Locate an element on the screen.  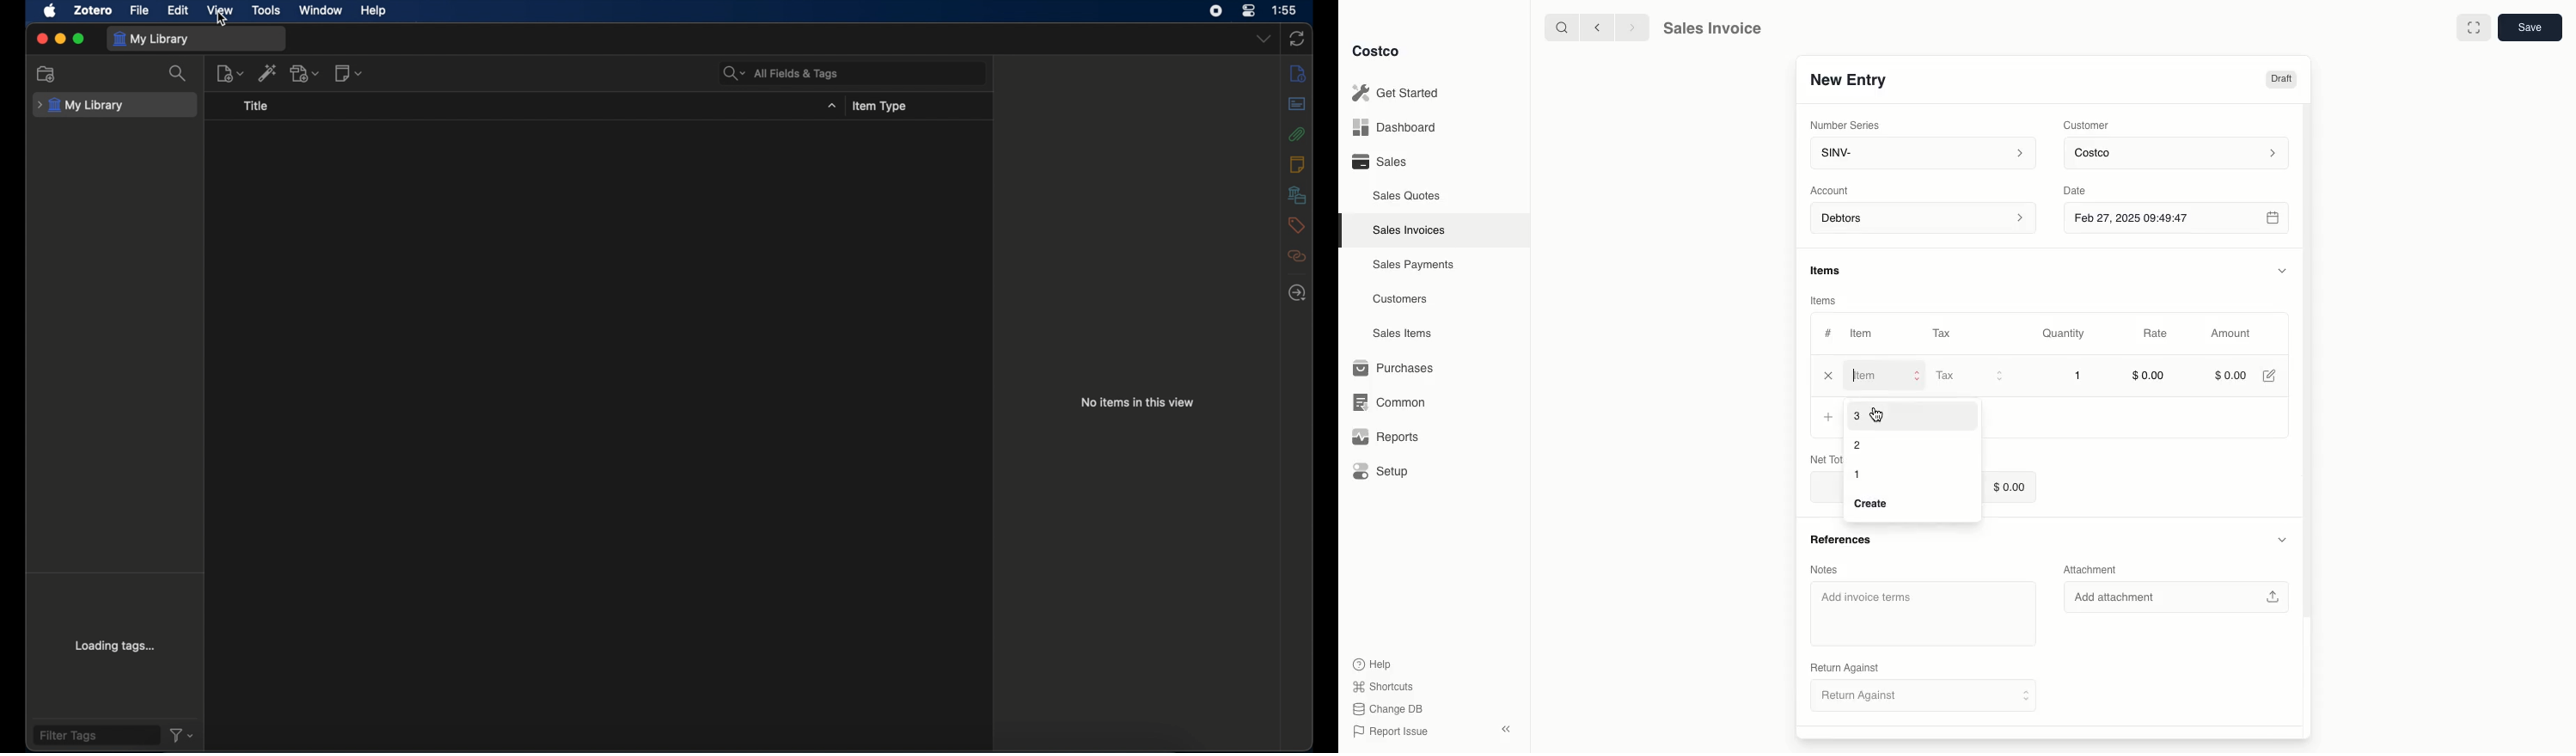
1 is located at coordinates (1859, 475).